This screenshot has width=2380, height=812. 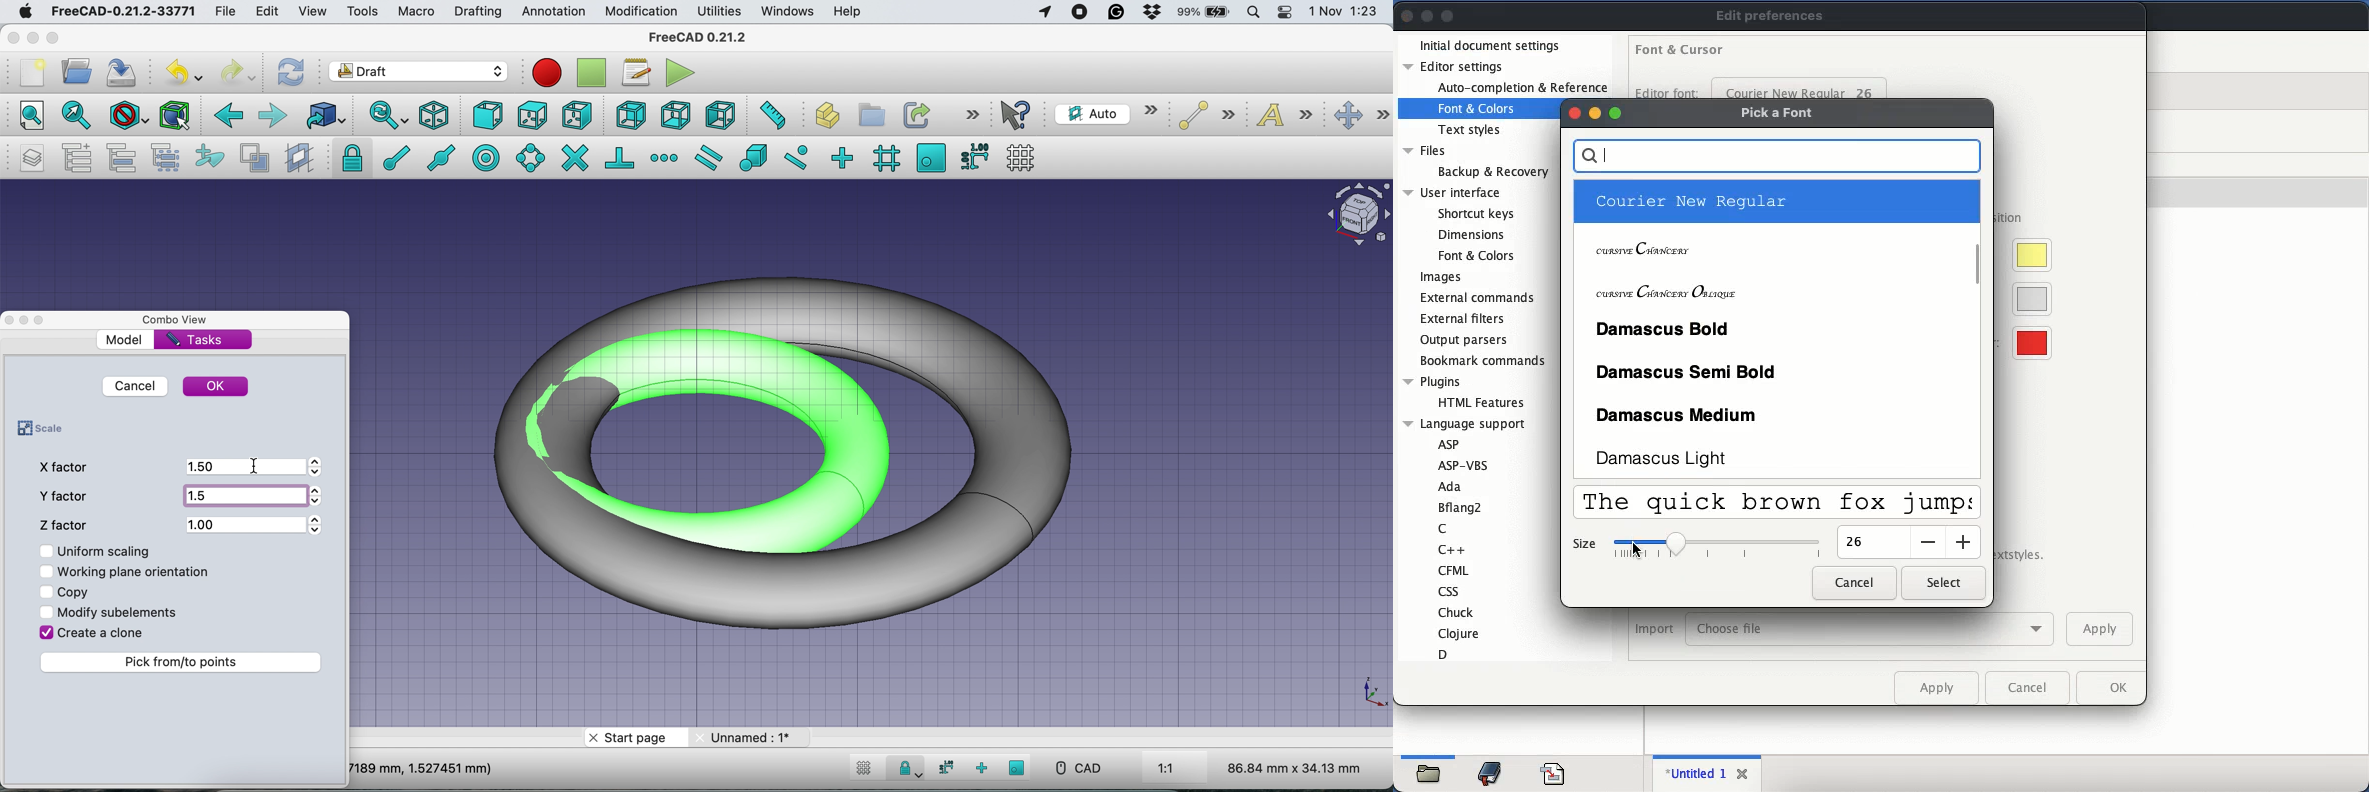 I want to click on system logo, so click(x=23, y=13).